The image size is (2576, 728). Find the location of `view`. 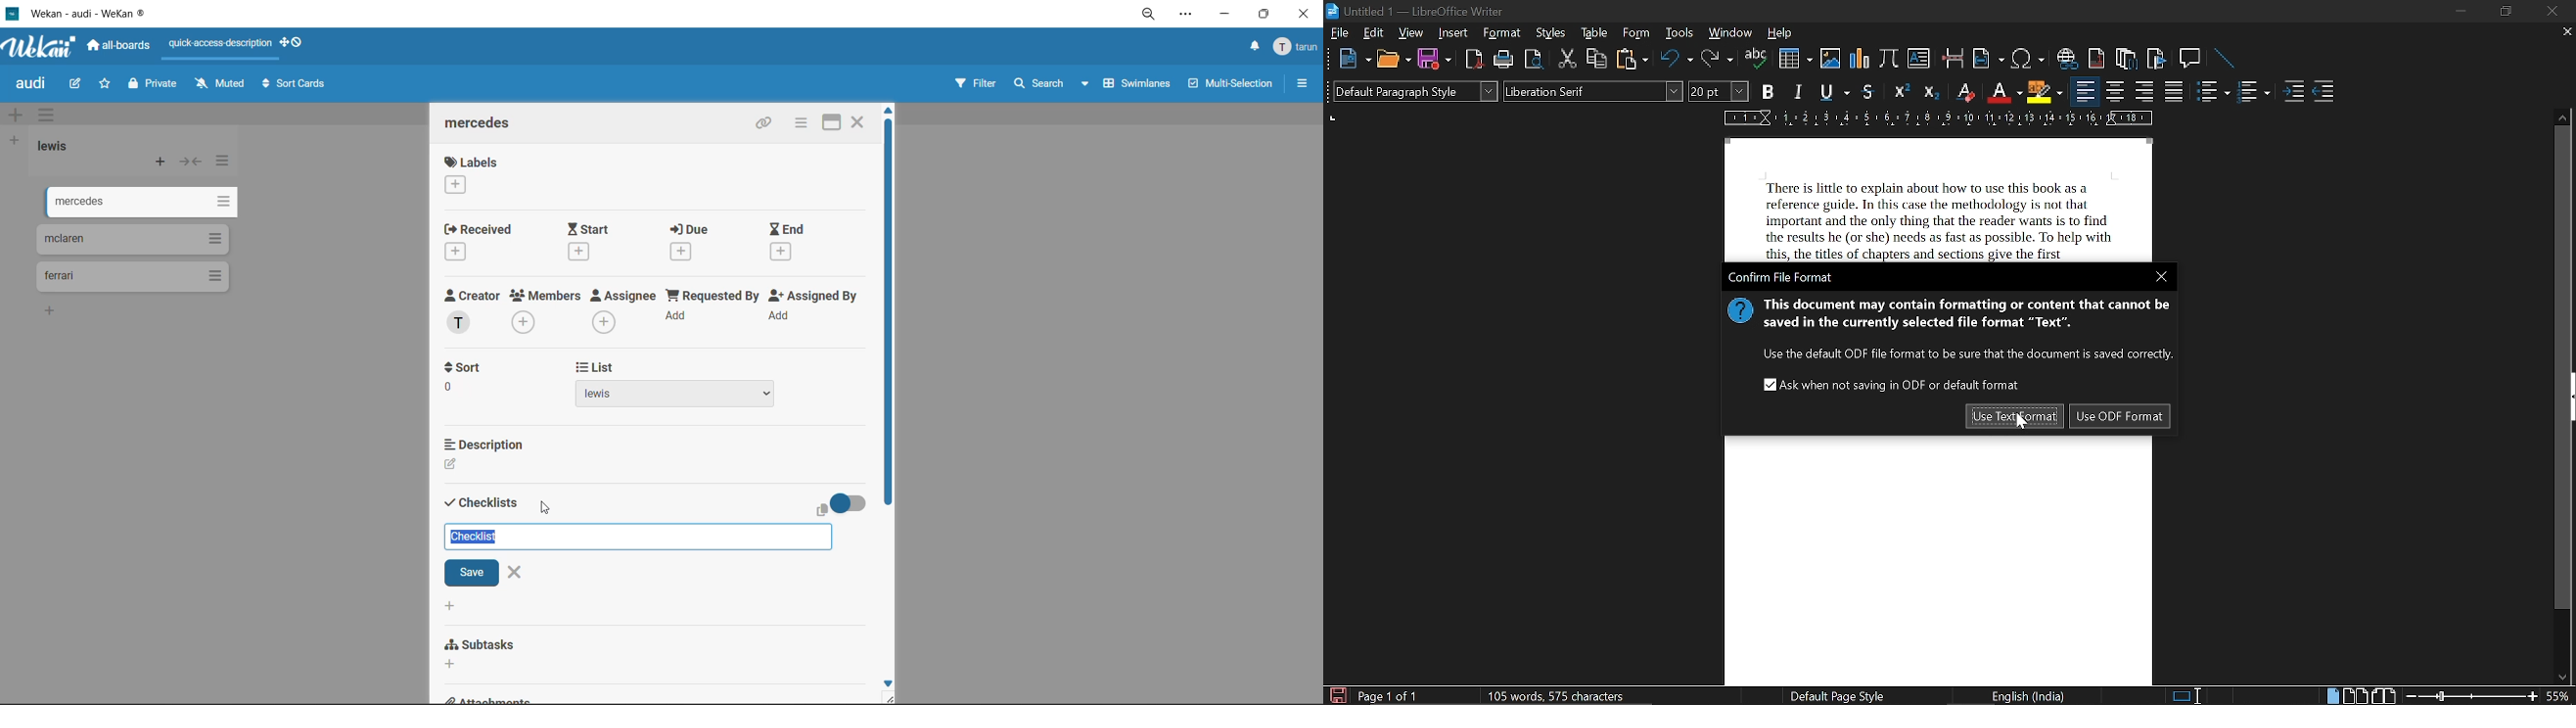

view is located at coordinates (1411, 32).